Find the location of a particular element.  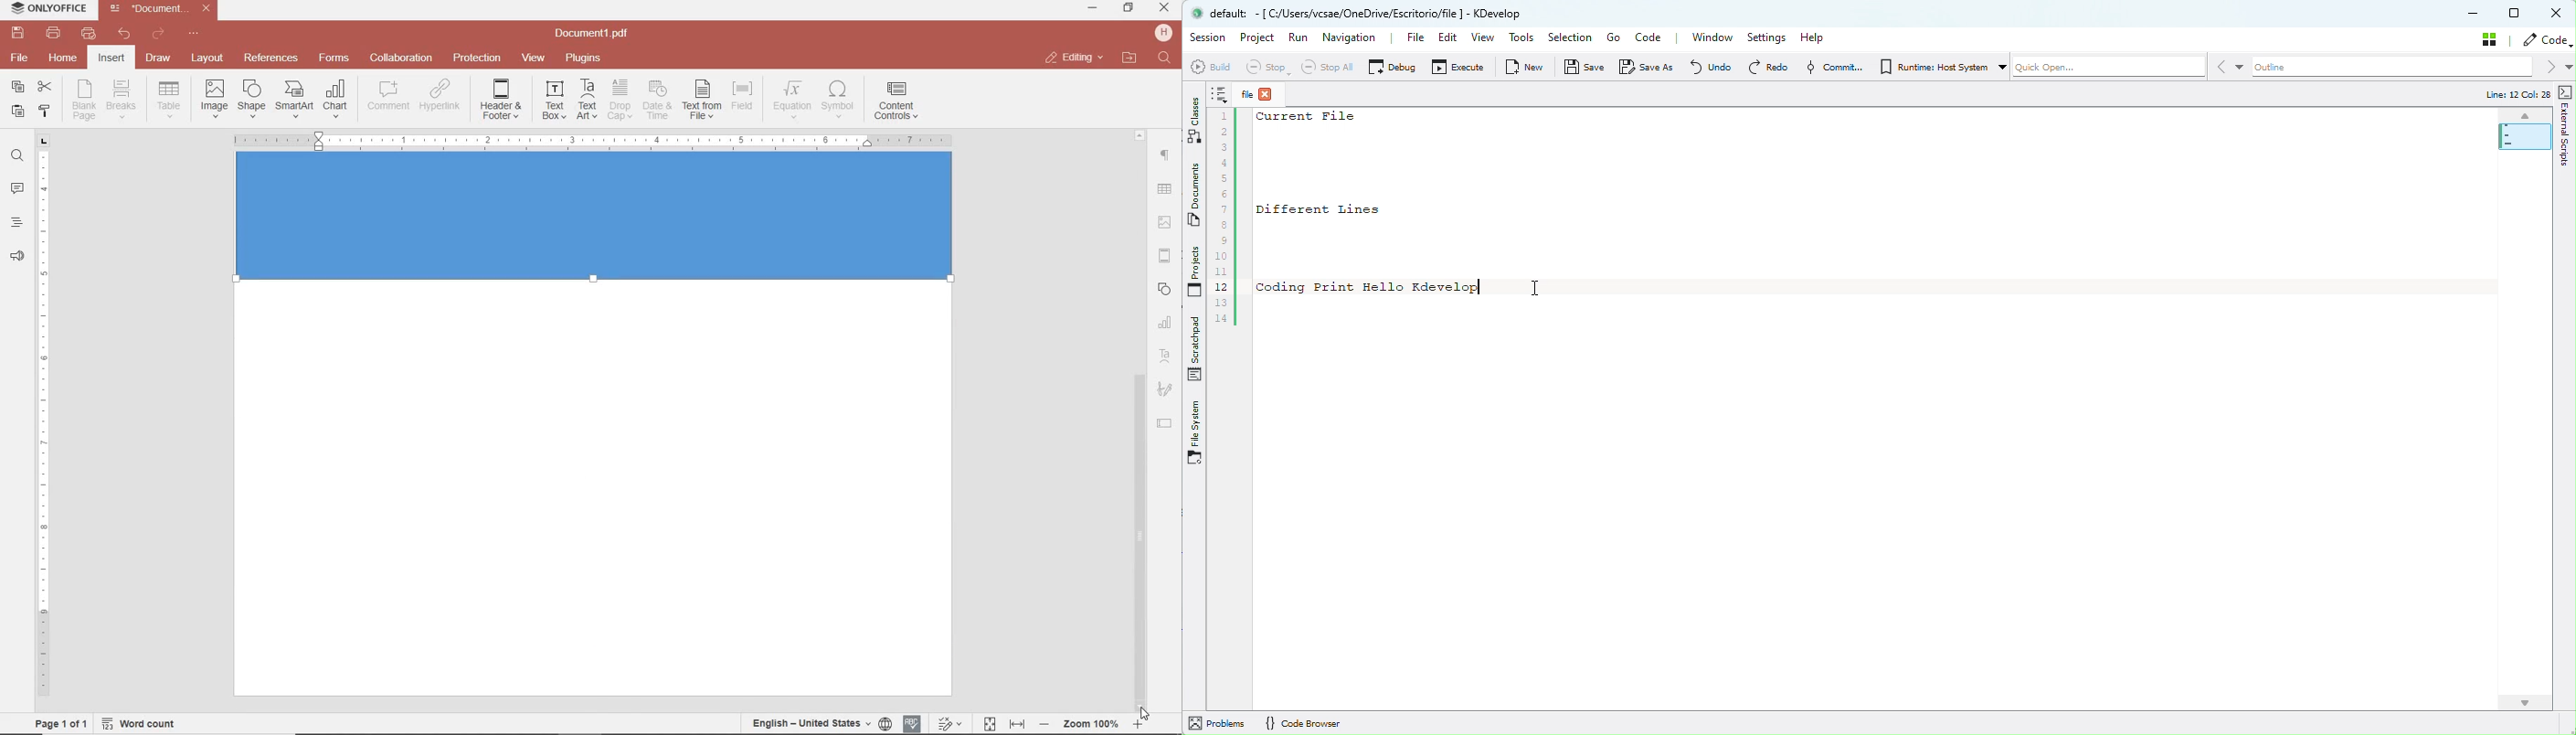

COMMENT is located at coordinates (390, 96).